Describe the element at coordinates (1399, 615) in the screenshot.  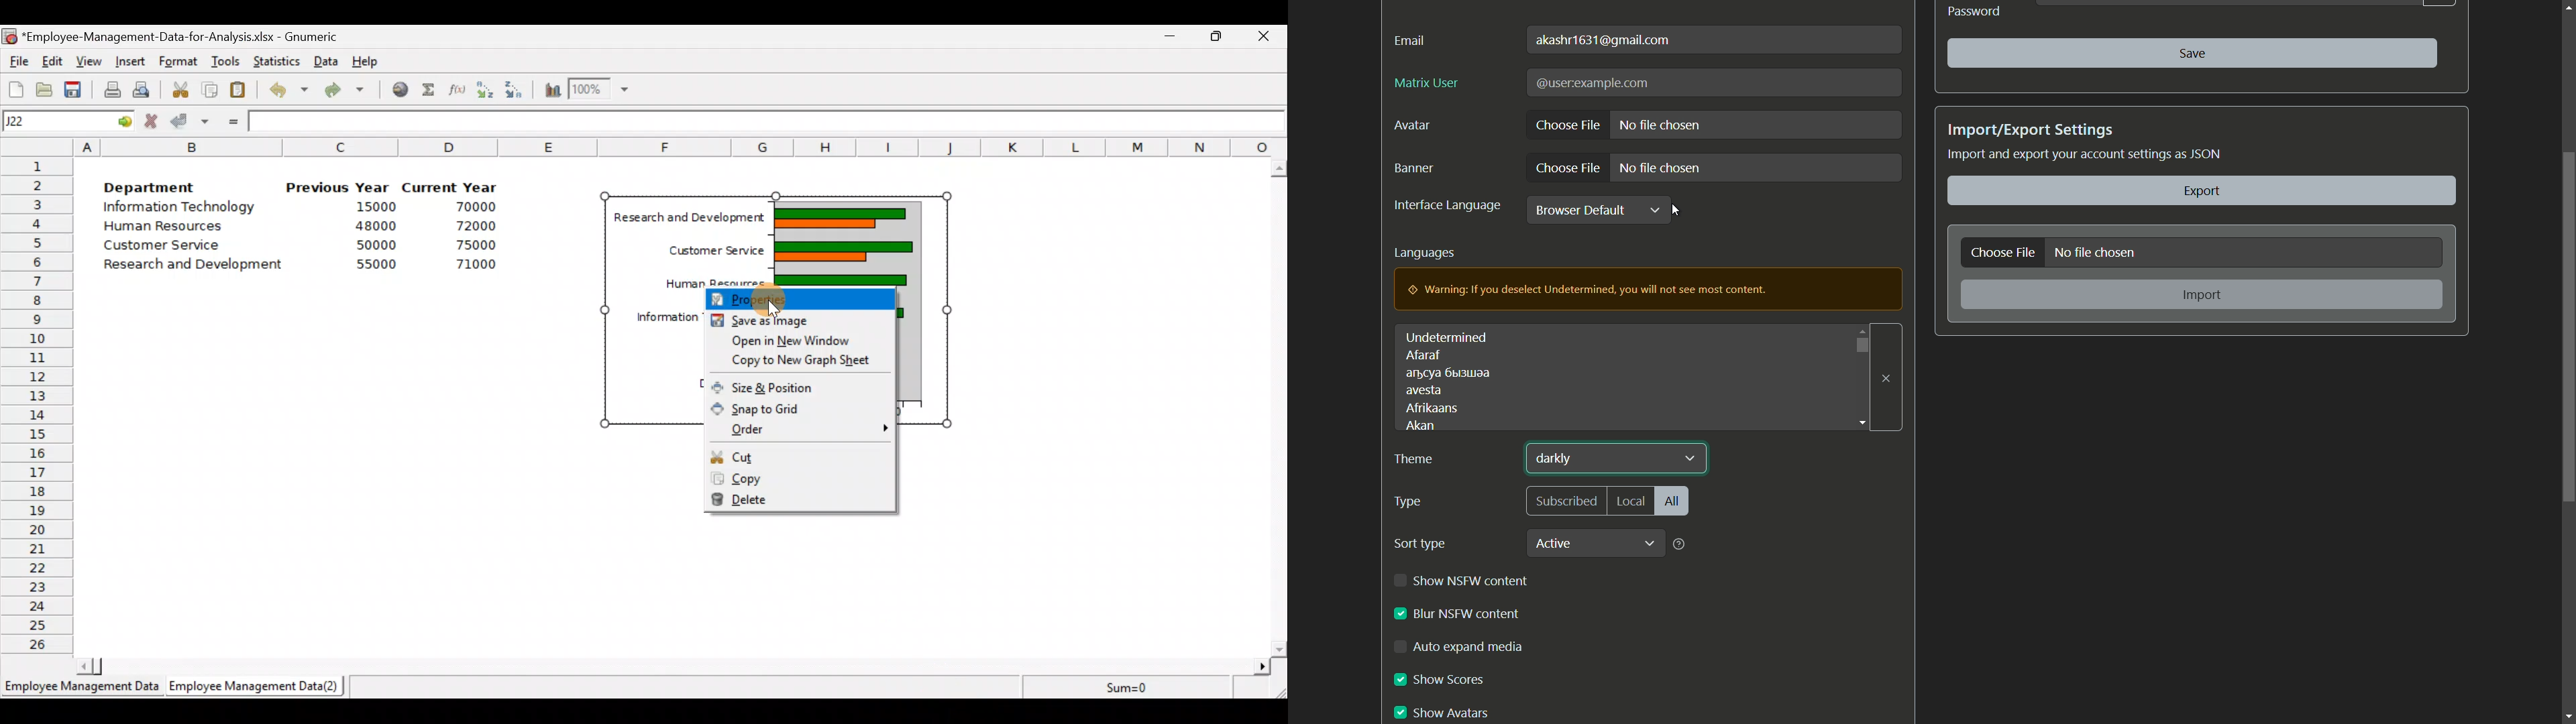
I see `checkbox` at that location.